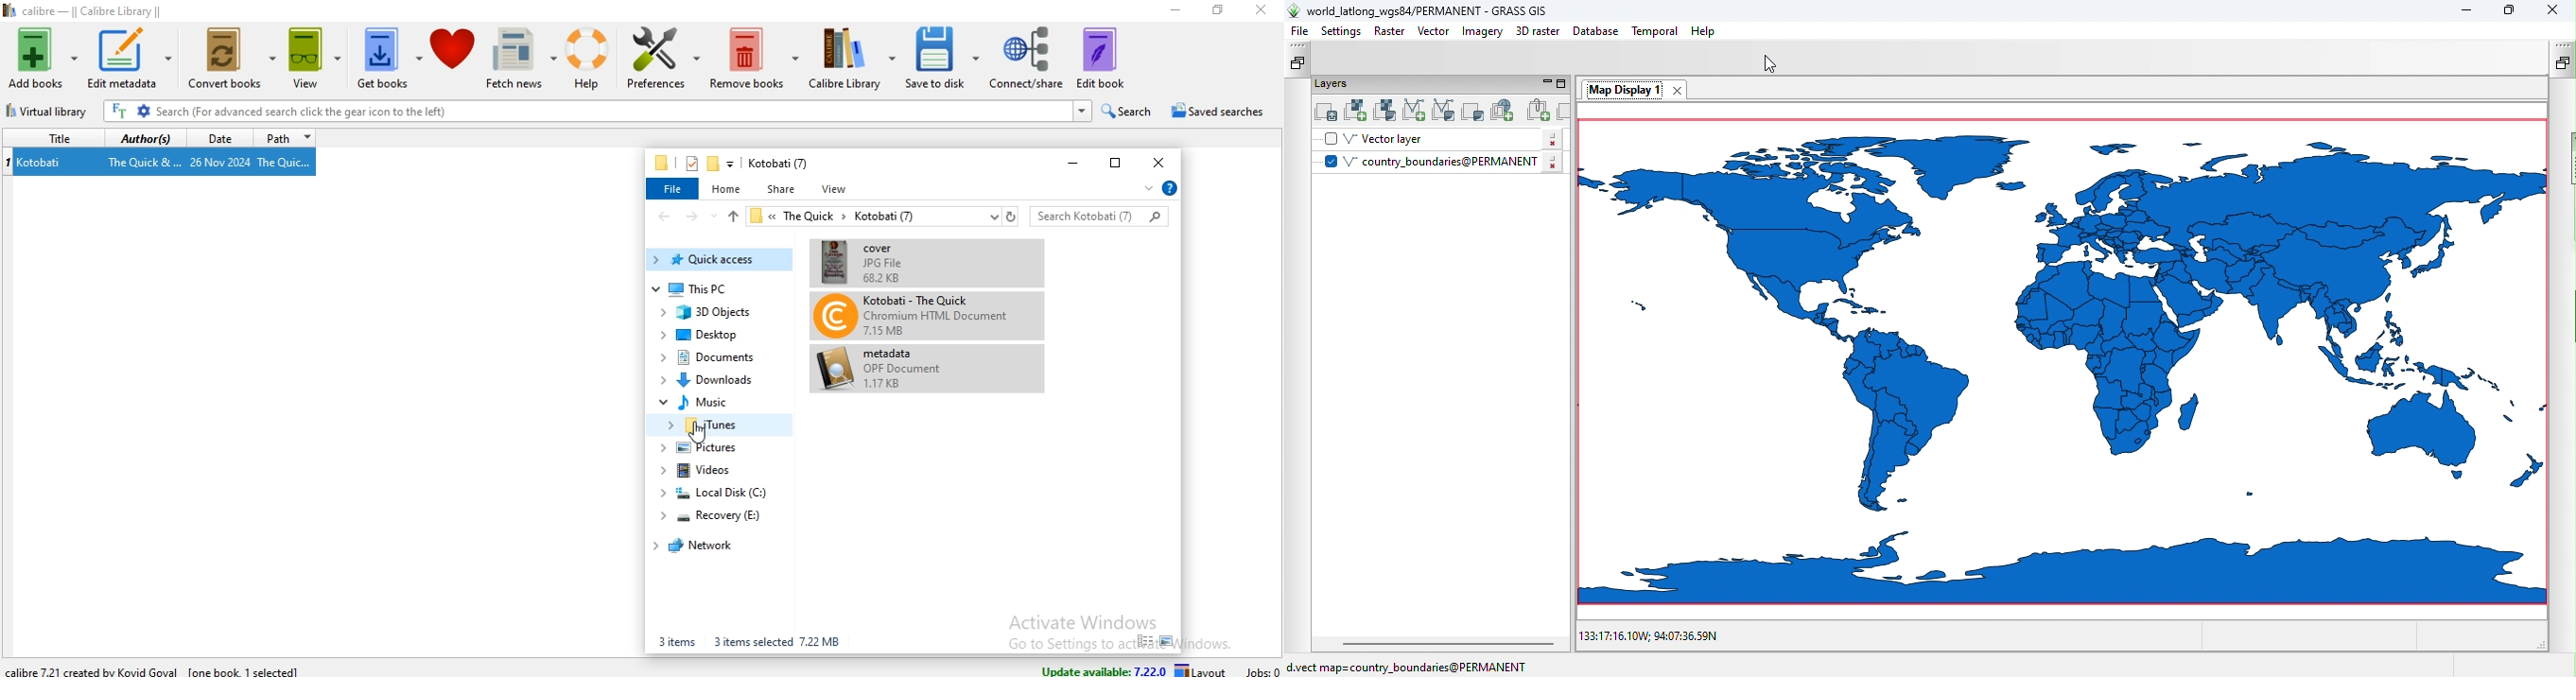 This screenshot has width=2576, height=700. What do you see at coordinates (714, 358) in the screenshot?
I see `documents` at bounding box center [714, 358].